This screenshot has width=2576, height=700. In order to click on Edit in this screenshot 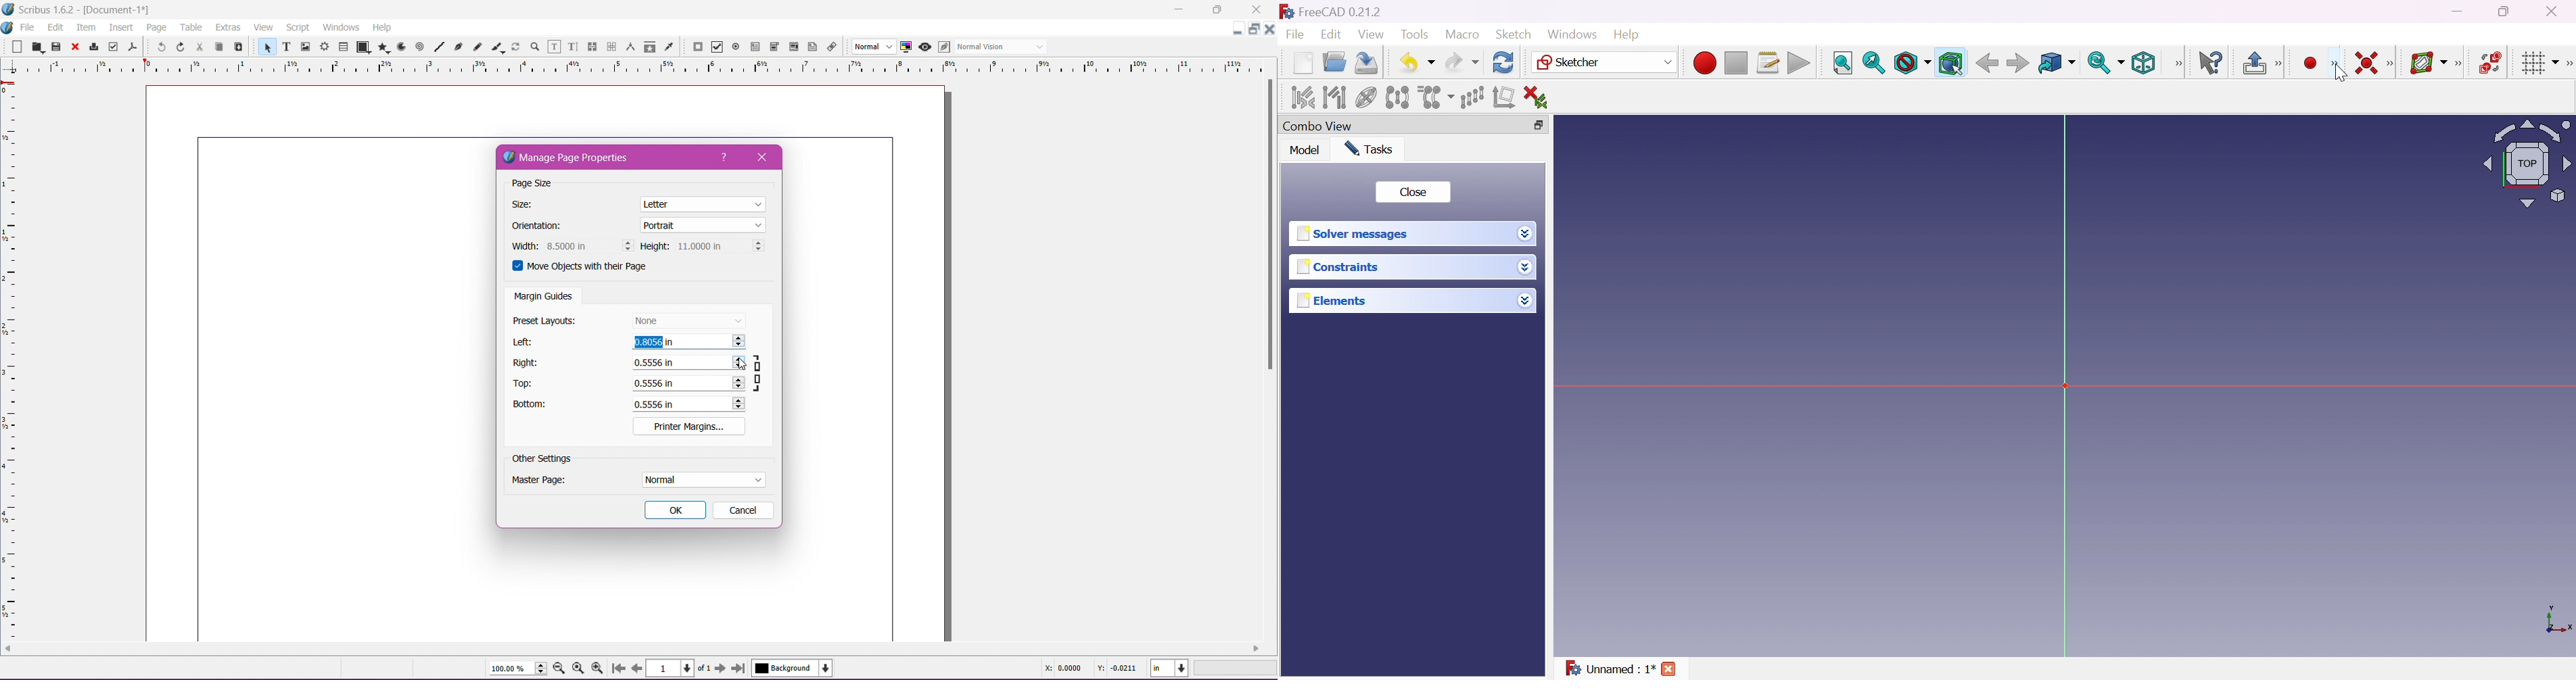, I will do `click(1333, 34)`.